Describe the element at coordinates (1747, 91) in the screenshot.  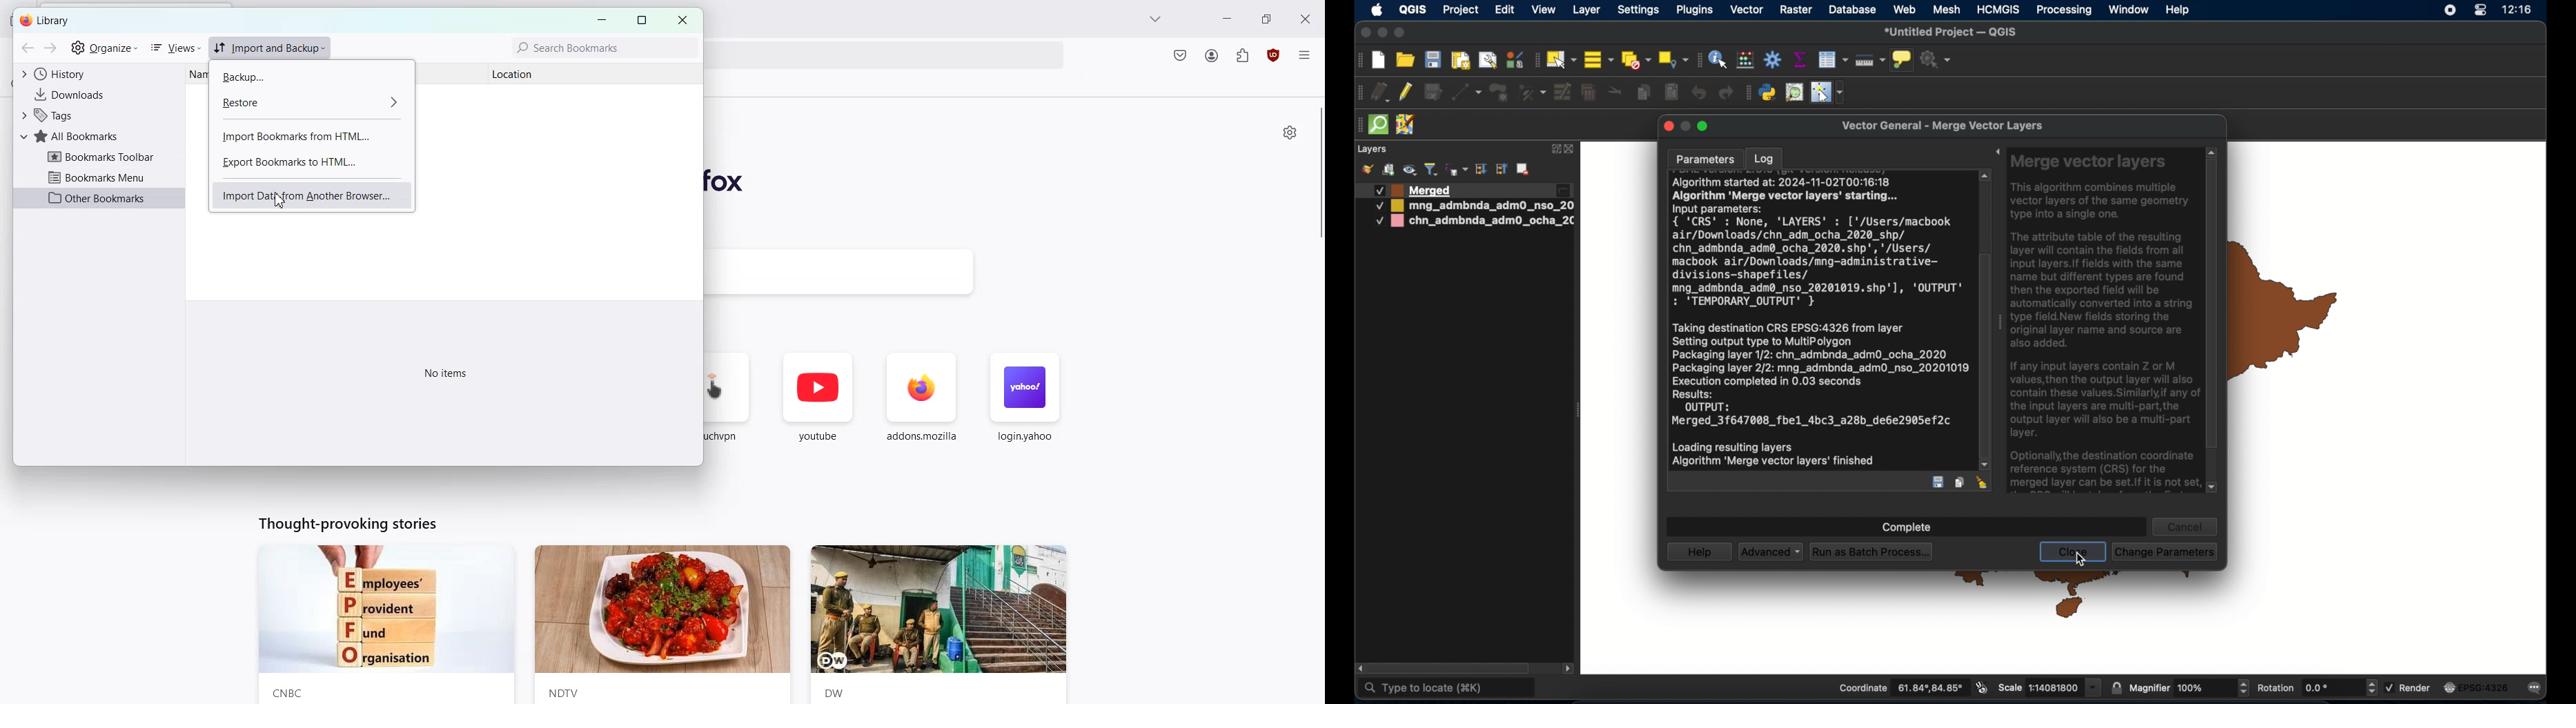
I see `plugins toolbar` at that location.